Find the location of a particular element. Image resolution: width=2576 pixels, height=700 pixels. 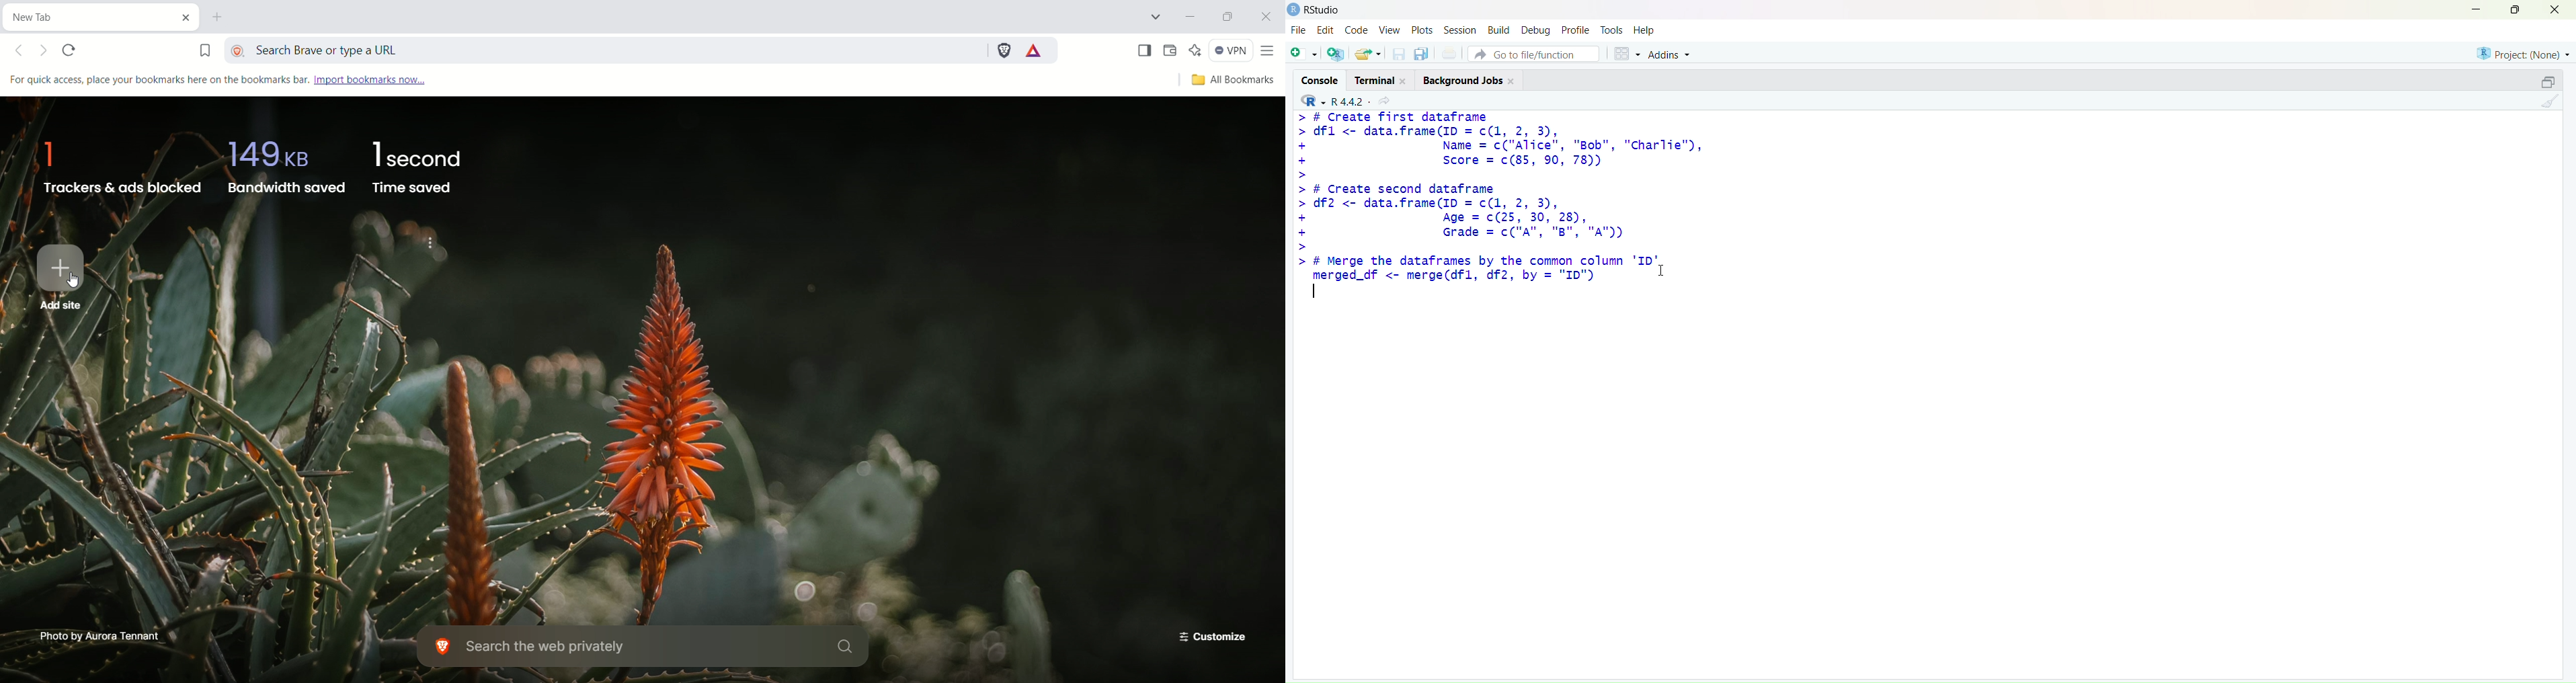

Plots is located at coordinates (1421, 30).